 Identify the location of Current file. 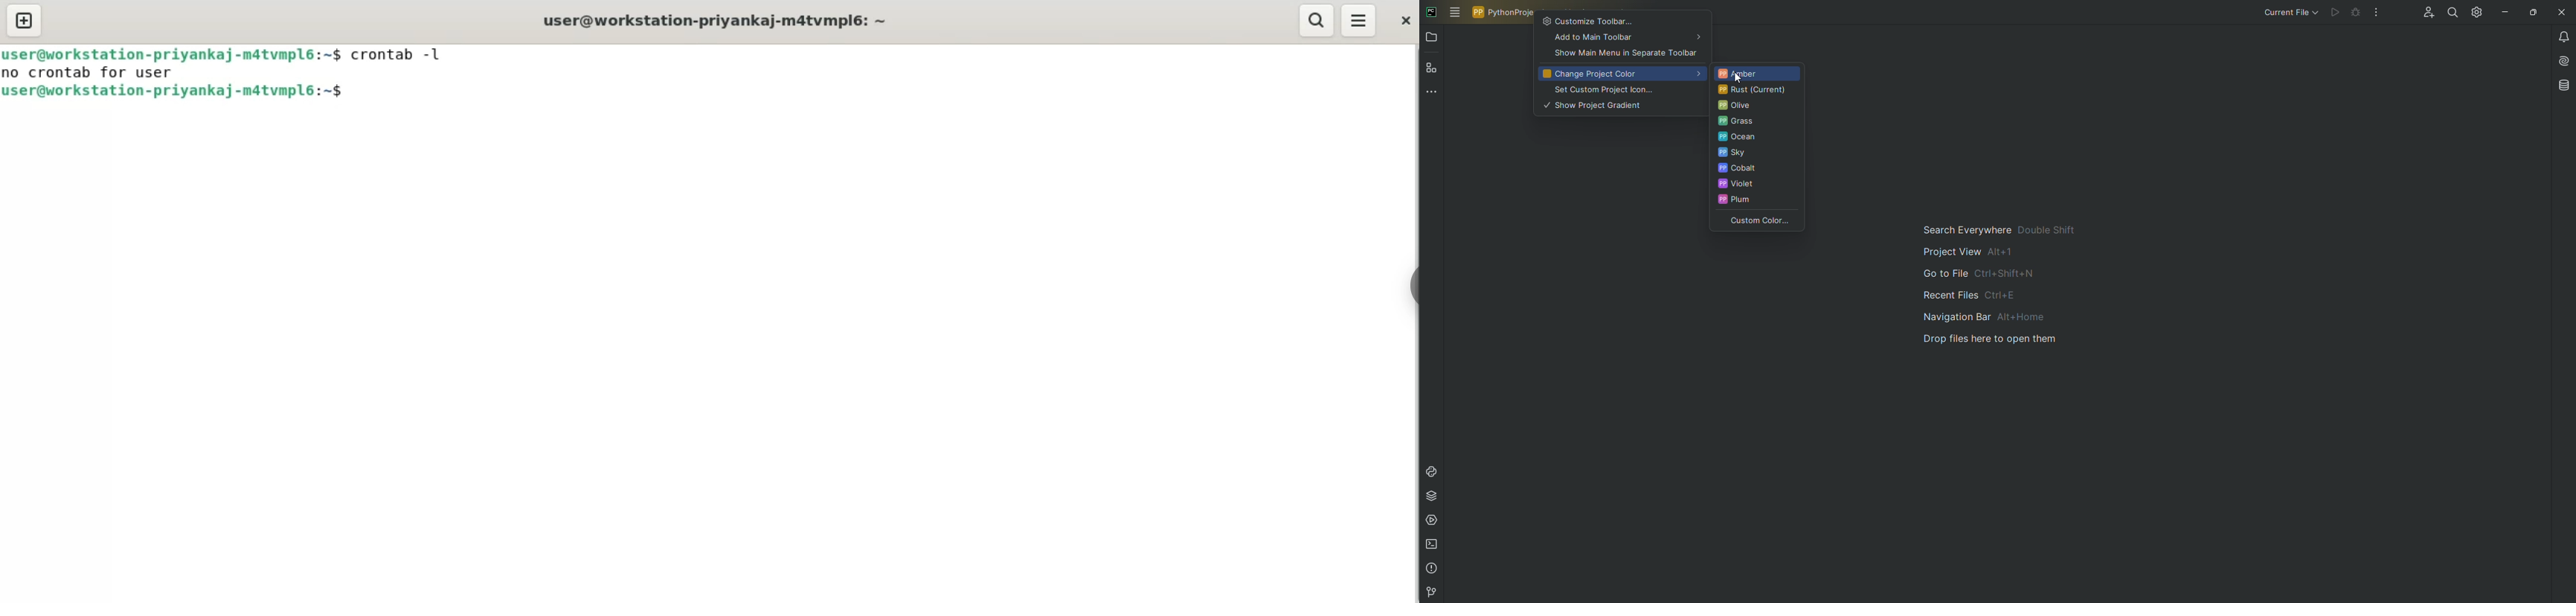
(2290, 13).